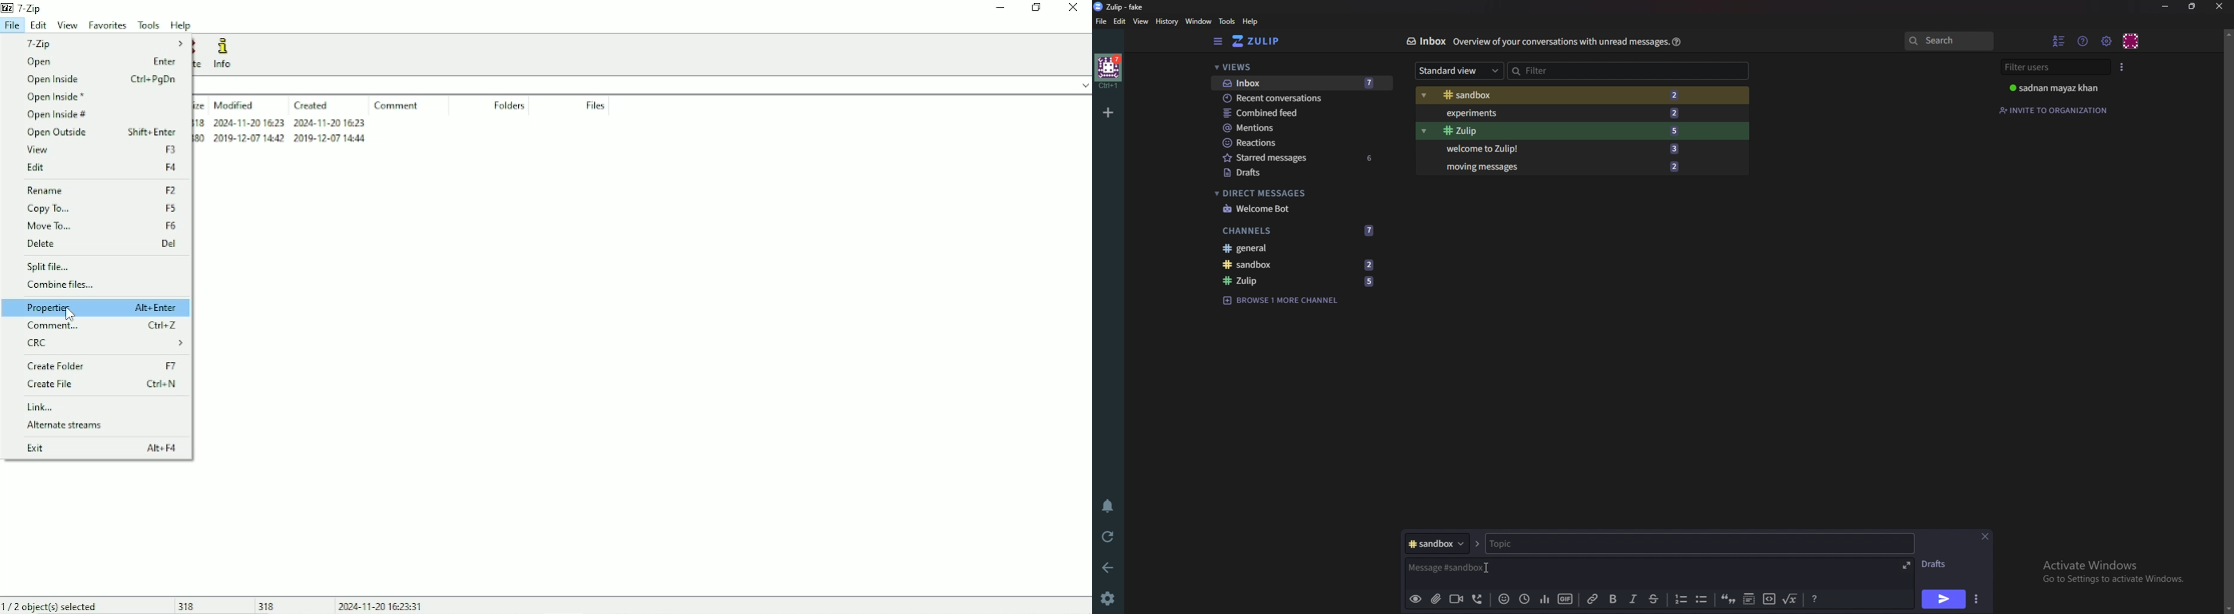 This screenshot has height=616, width=2240. What do you see at coordinates (1451, 568) in the screenshot?
I see `Compose message` at bounding box center [1451, 568].